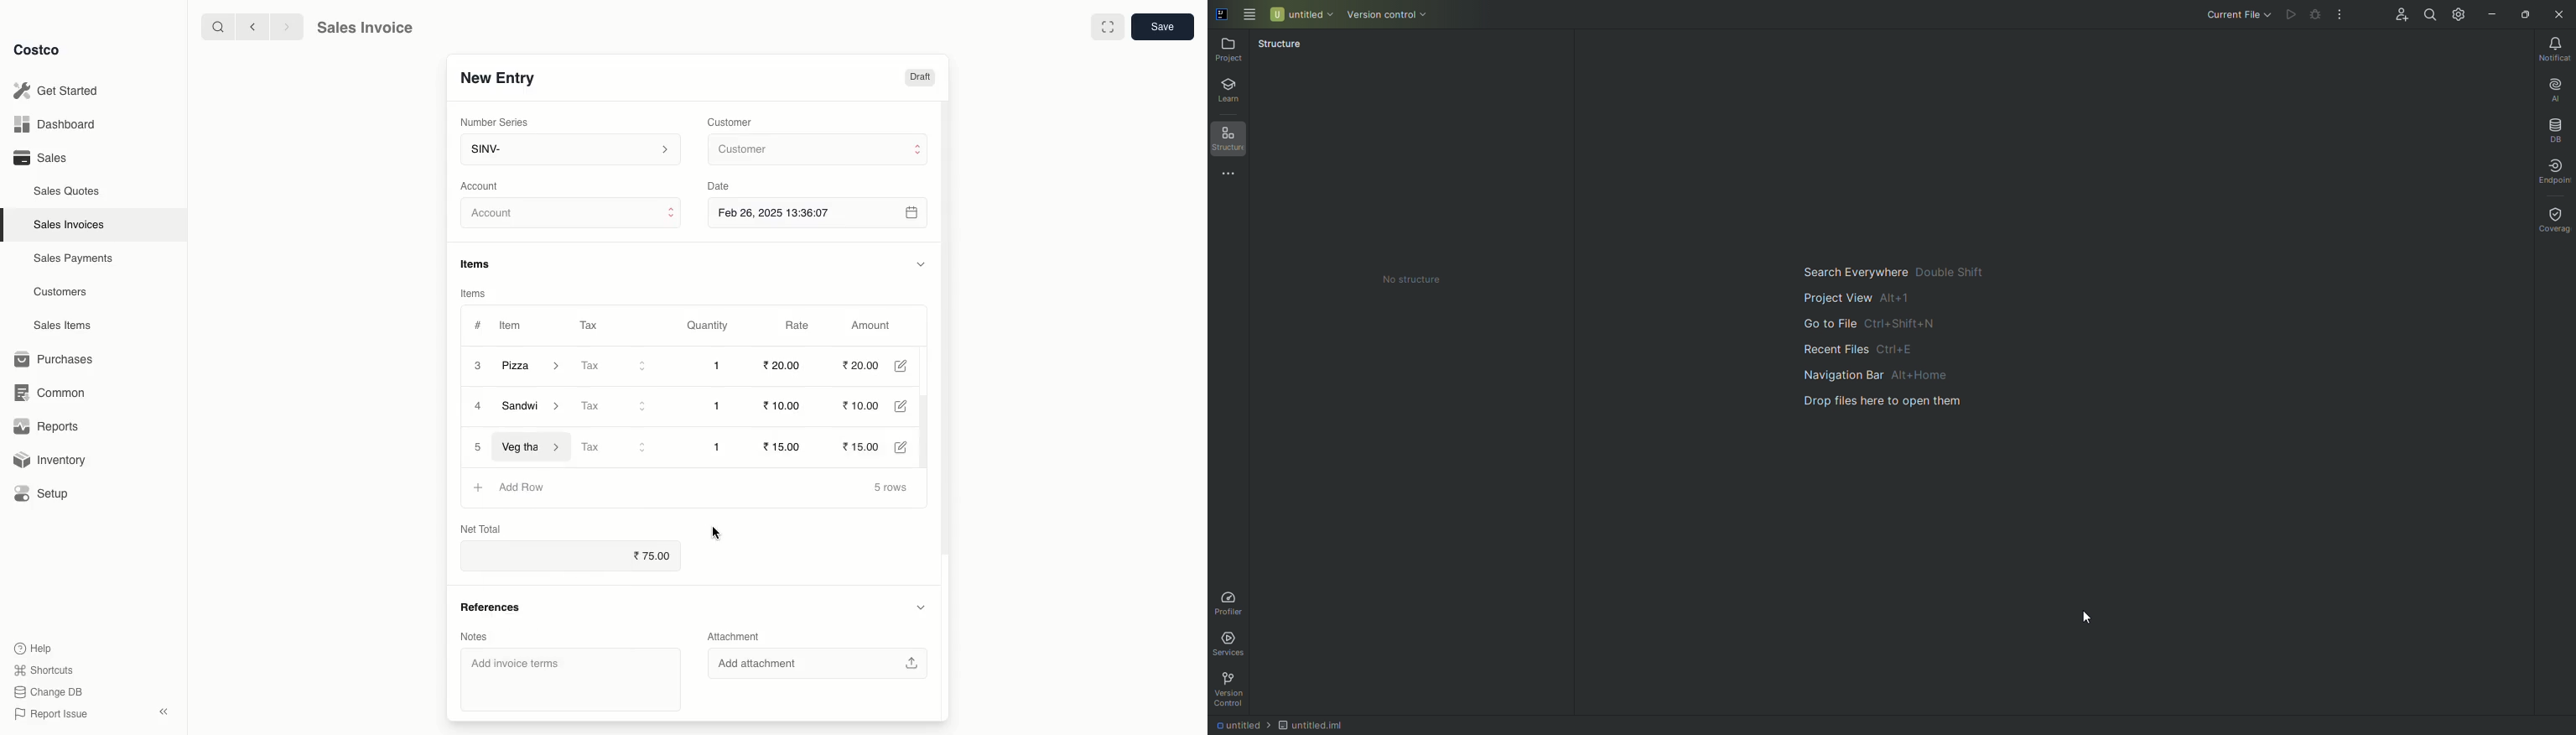 The width and height of the screenshot is (2576, 756). Describe the element at coordinates (721, 366) in the screenshot. I see `1` at that location.